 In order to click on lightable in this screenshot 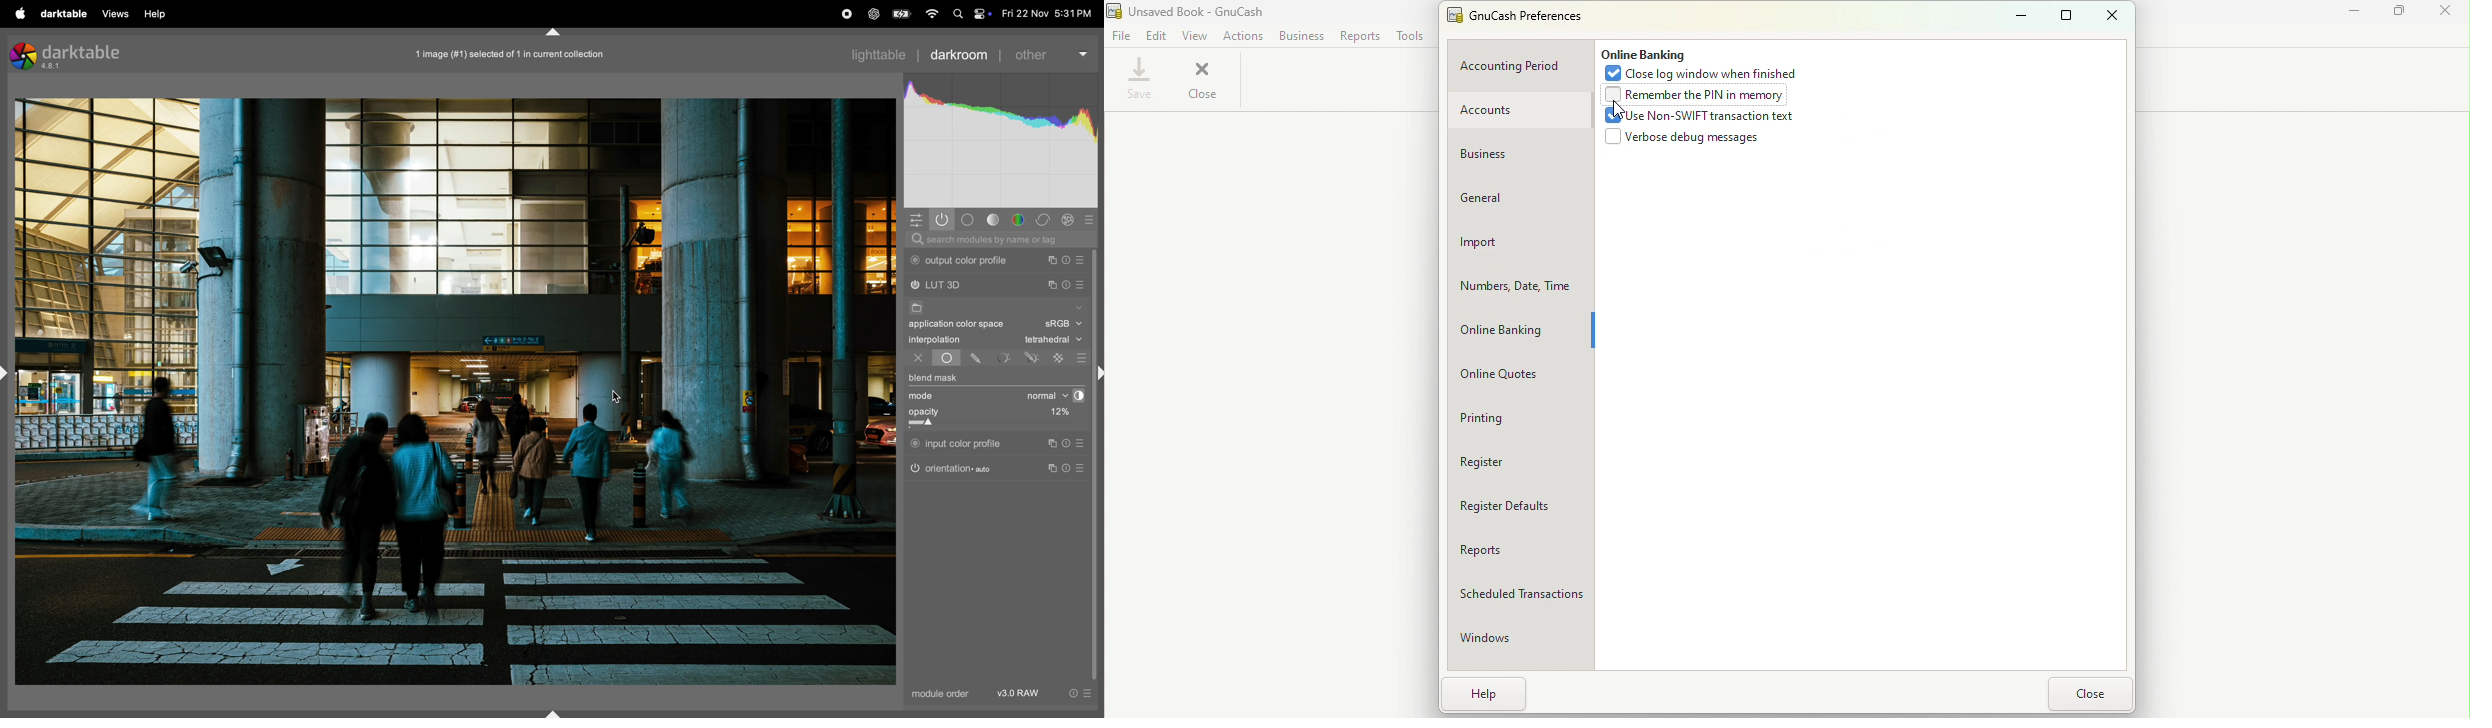, I will do `click(881, 54)`.